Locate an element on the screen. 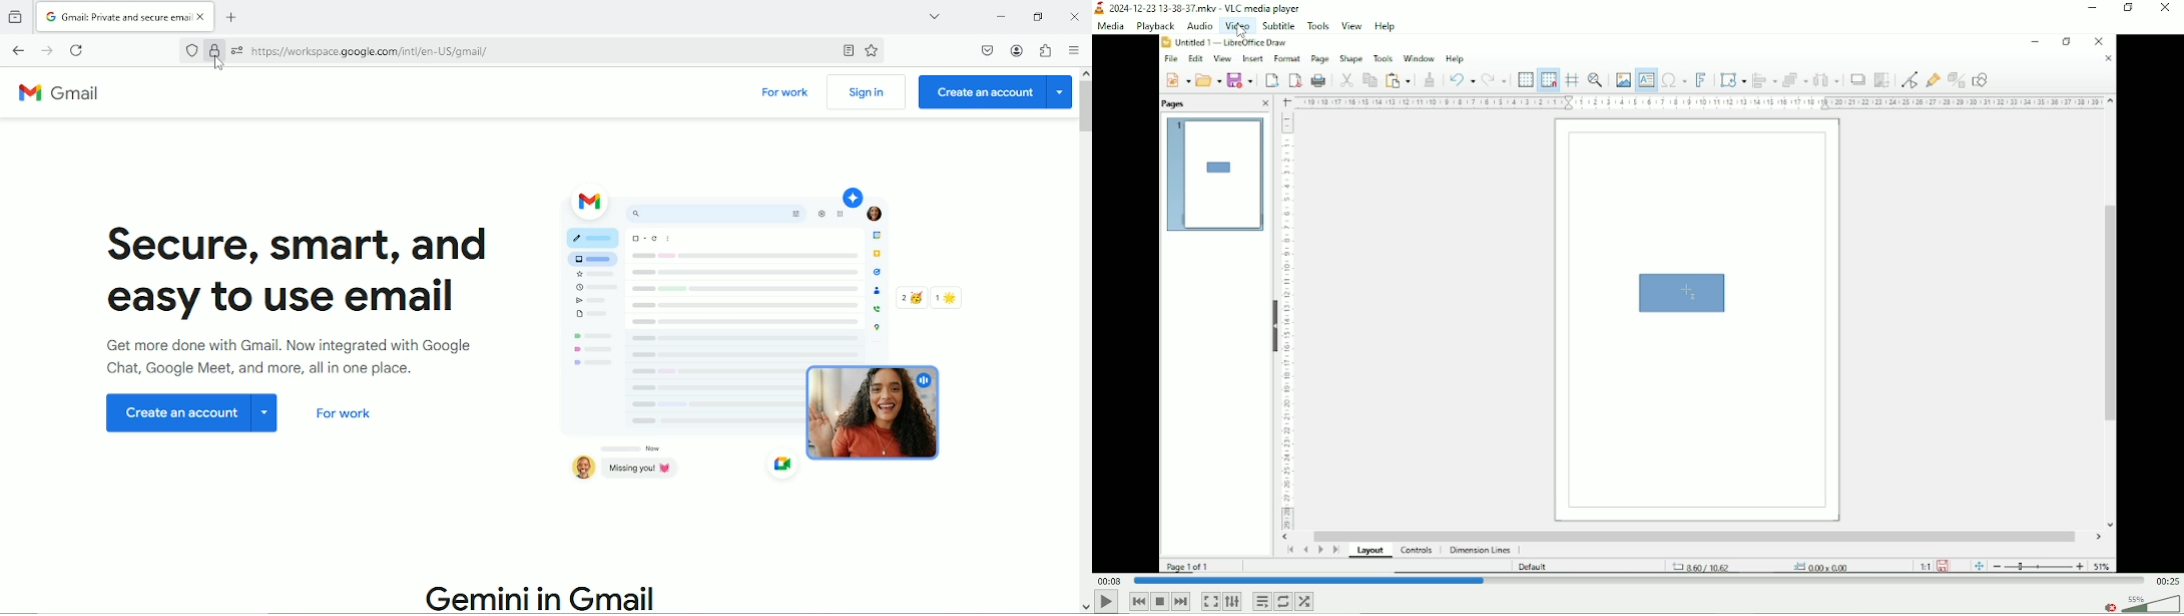 The height and width of the screenshot is (616, 2184). Total duration is located at coordinates (2168, 580).